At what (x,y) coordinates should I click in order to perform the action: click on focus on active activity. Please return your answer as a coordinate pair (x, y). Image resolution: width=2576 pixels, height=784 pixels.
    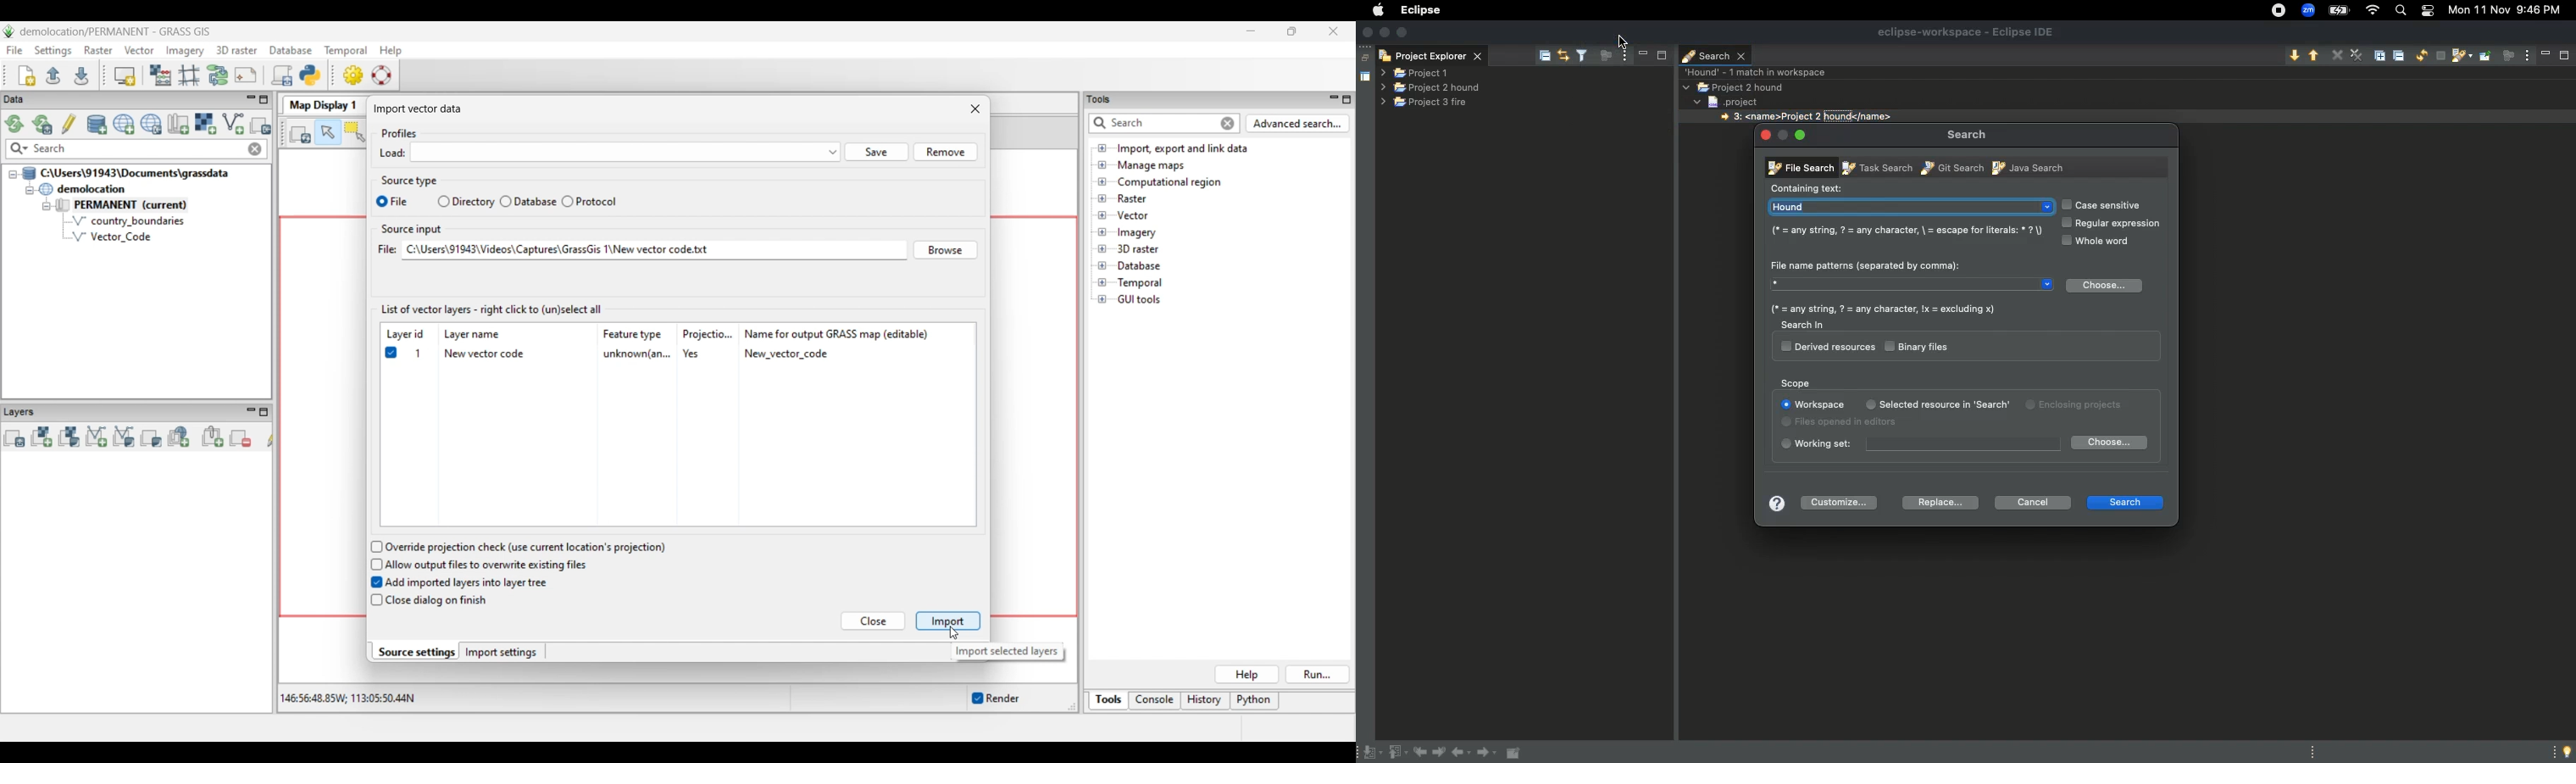
    Looking at the image, I should click on (2508, 60).